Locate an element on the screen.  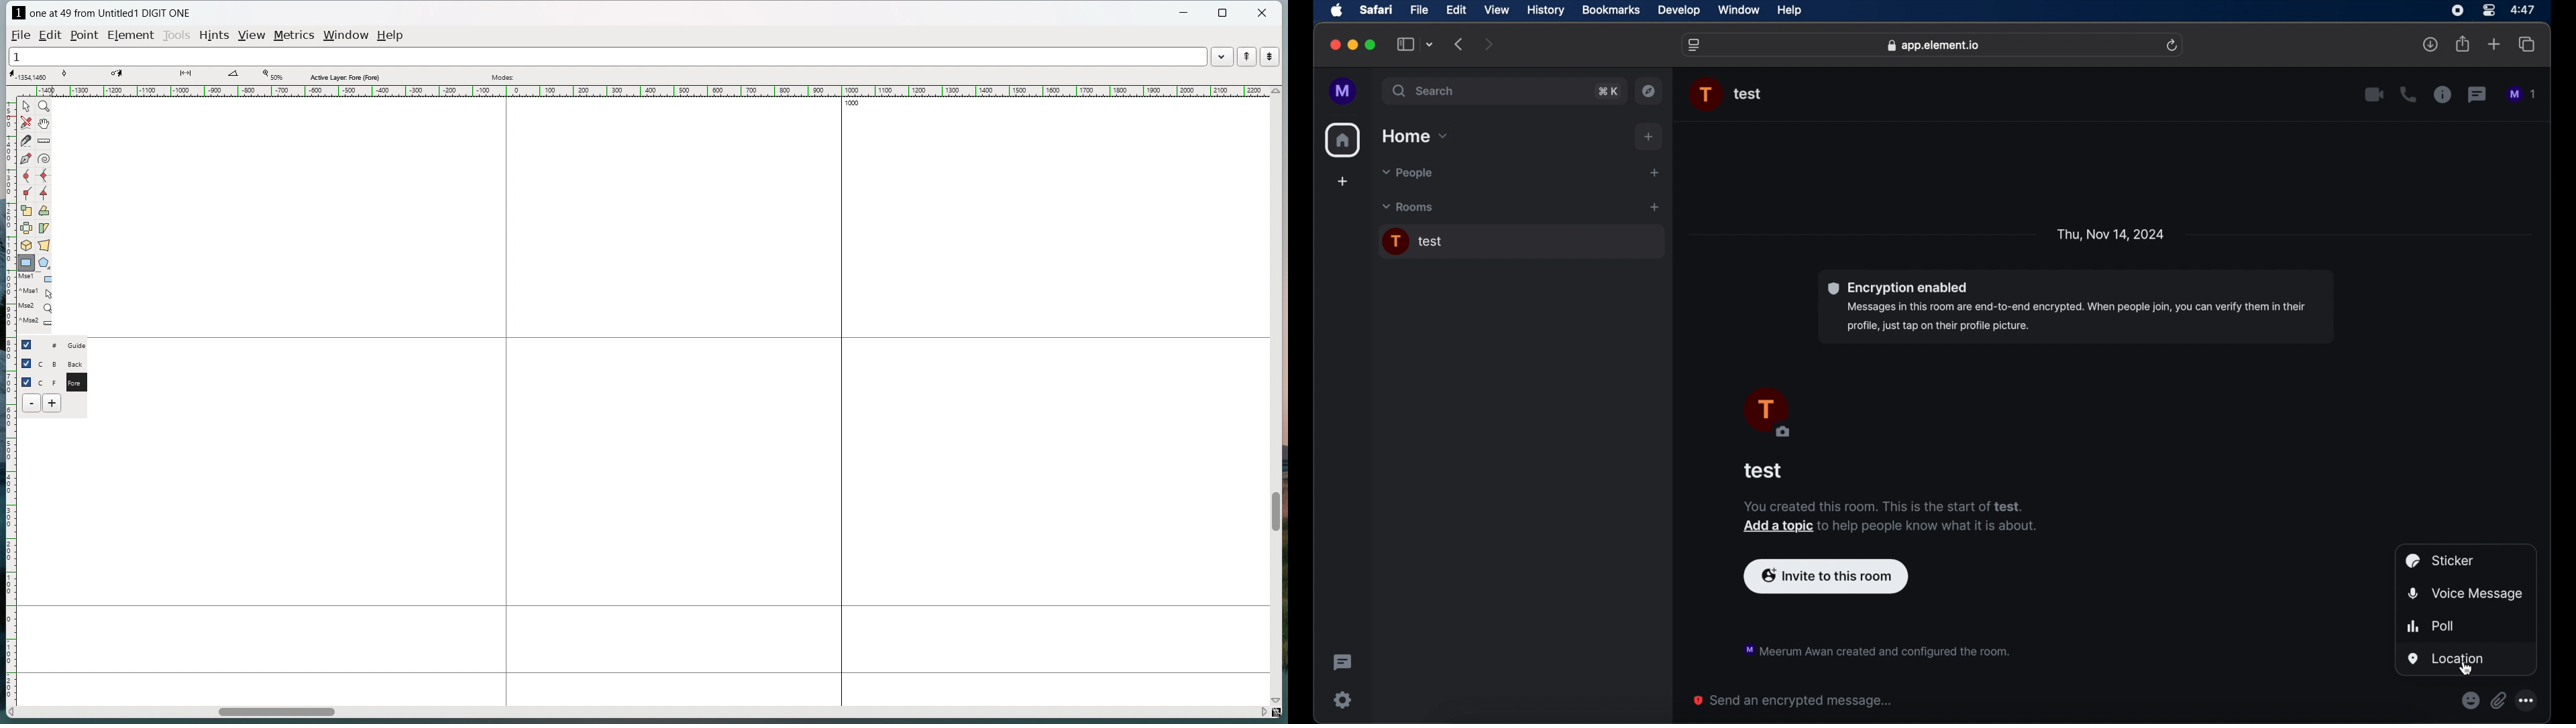
show tab overview is located at coordinates (2528, 45).